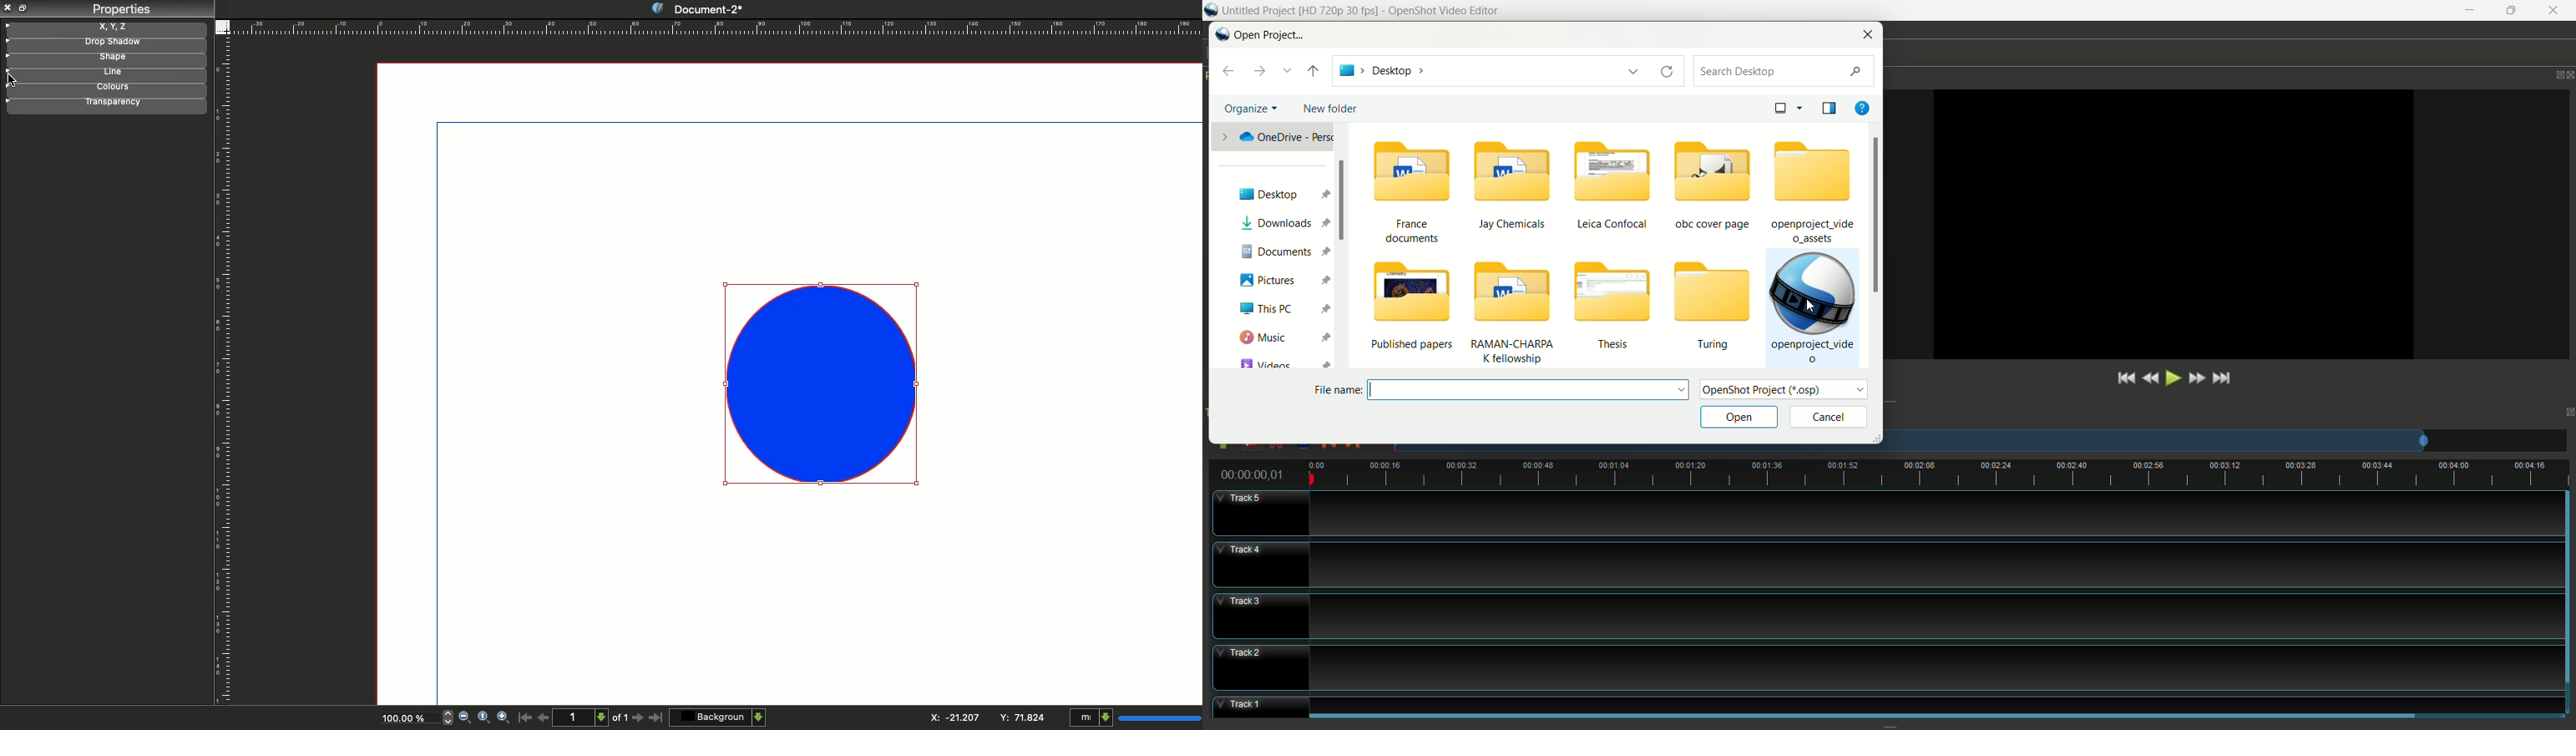 This screenshot has width=2576, height=756. What do you see at coordinates (402, 720) in the screenshot?
I see `100.00%` at bounding box center [402, 720].